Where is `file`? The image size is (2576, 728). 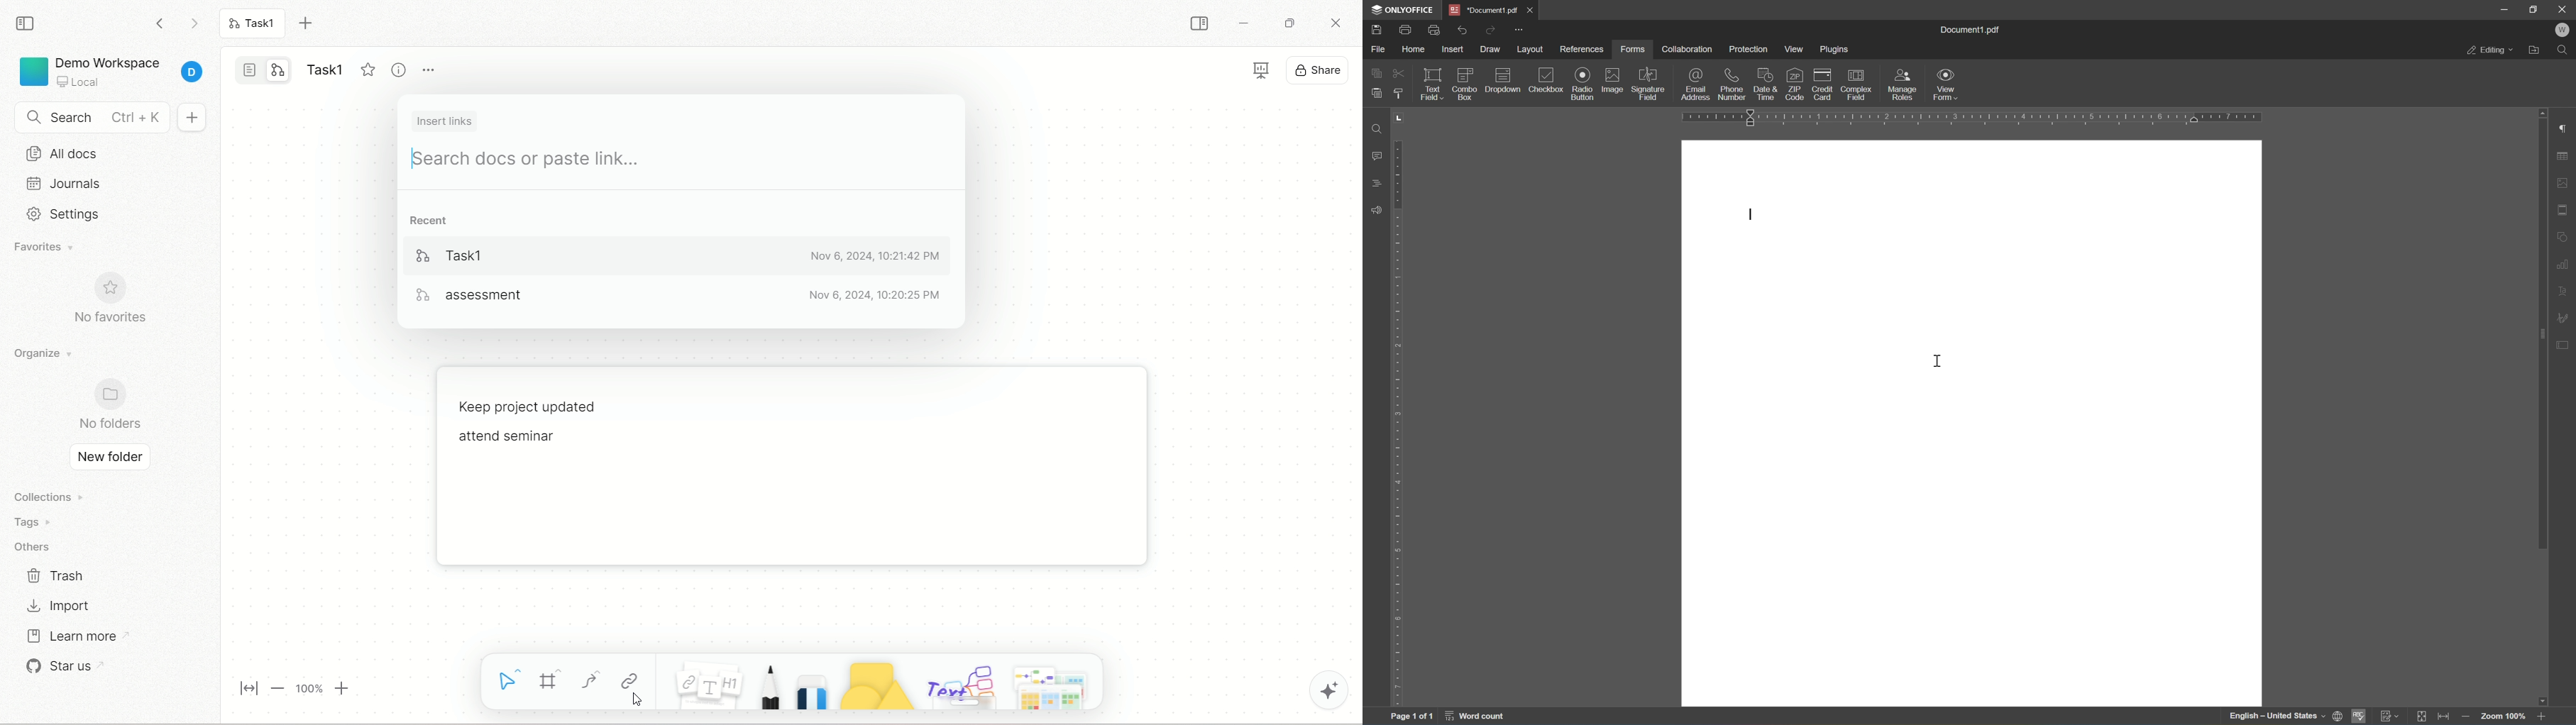 file is located at coordinates (1378, 49).